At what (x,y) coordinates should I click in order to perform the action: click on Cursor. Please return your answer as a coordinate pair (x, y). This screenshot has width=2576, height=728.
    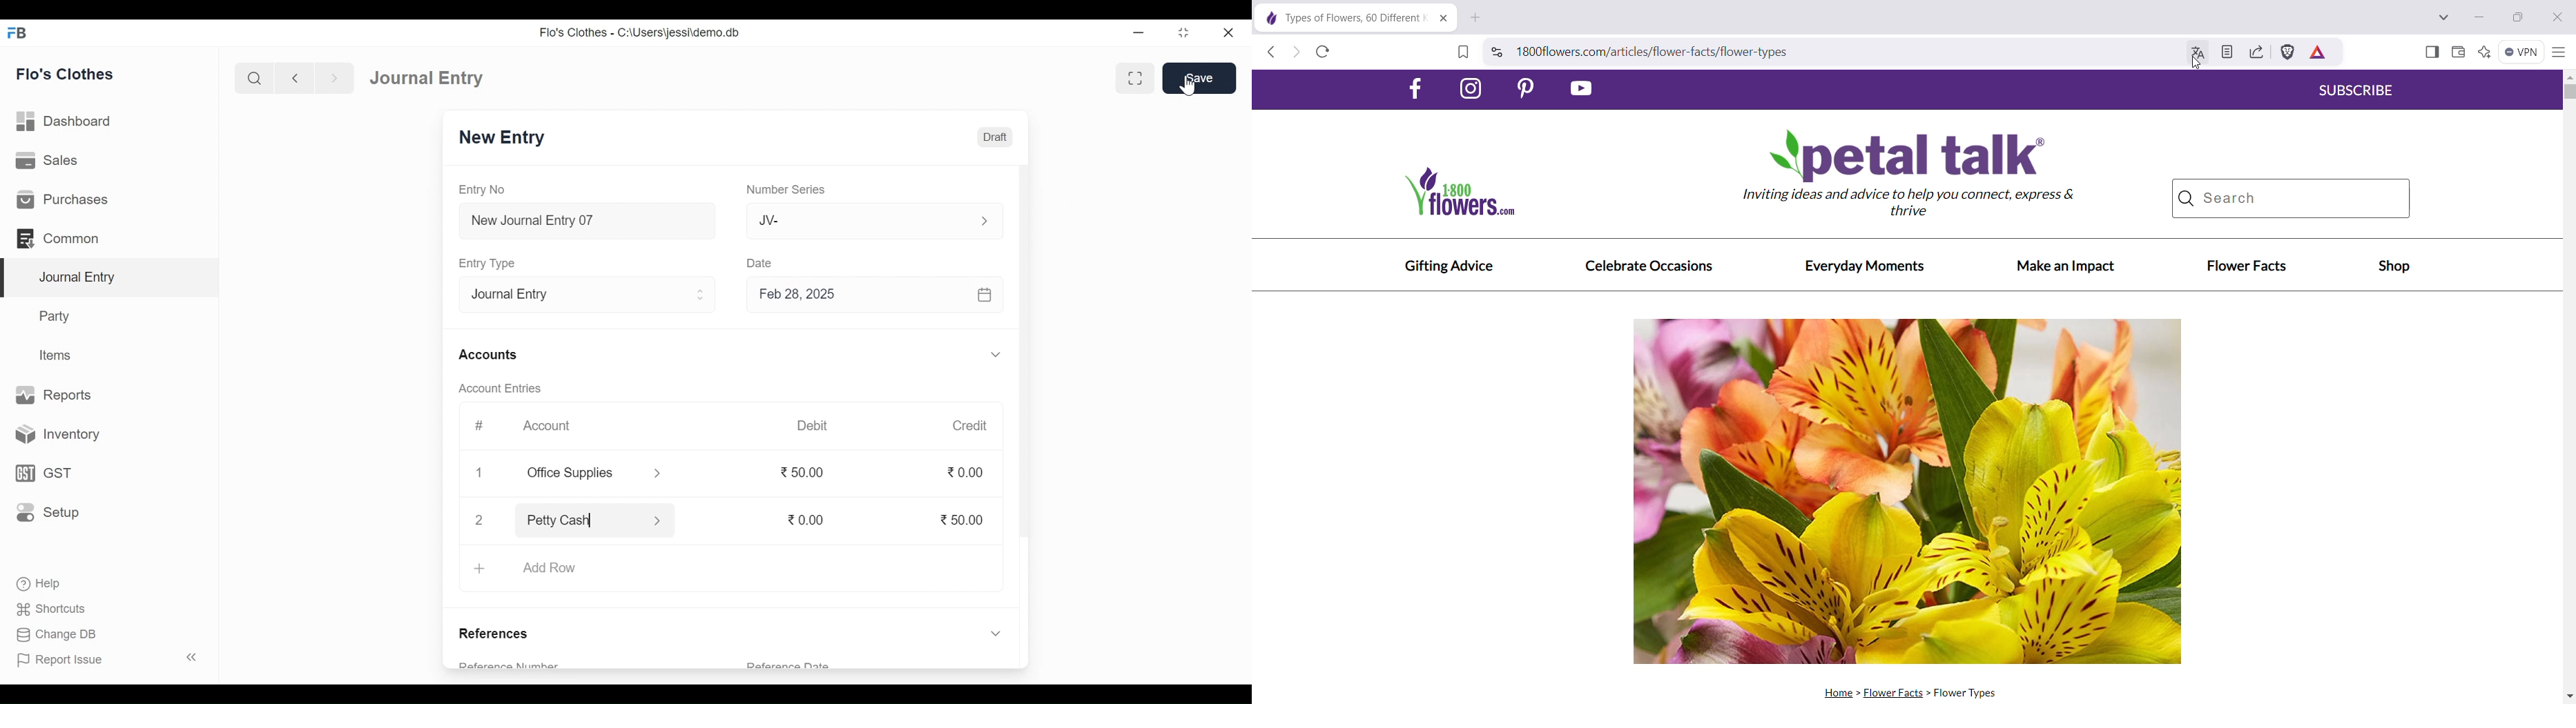
    Looking at the image, I should click on (1187, 85).